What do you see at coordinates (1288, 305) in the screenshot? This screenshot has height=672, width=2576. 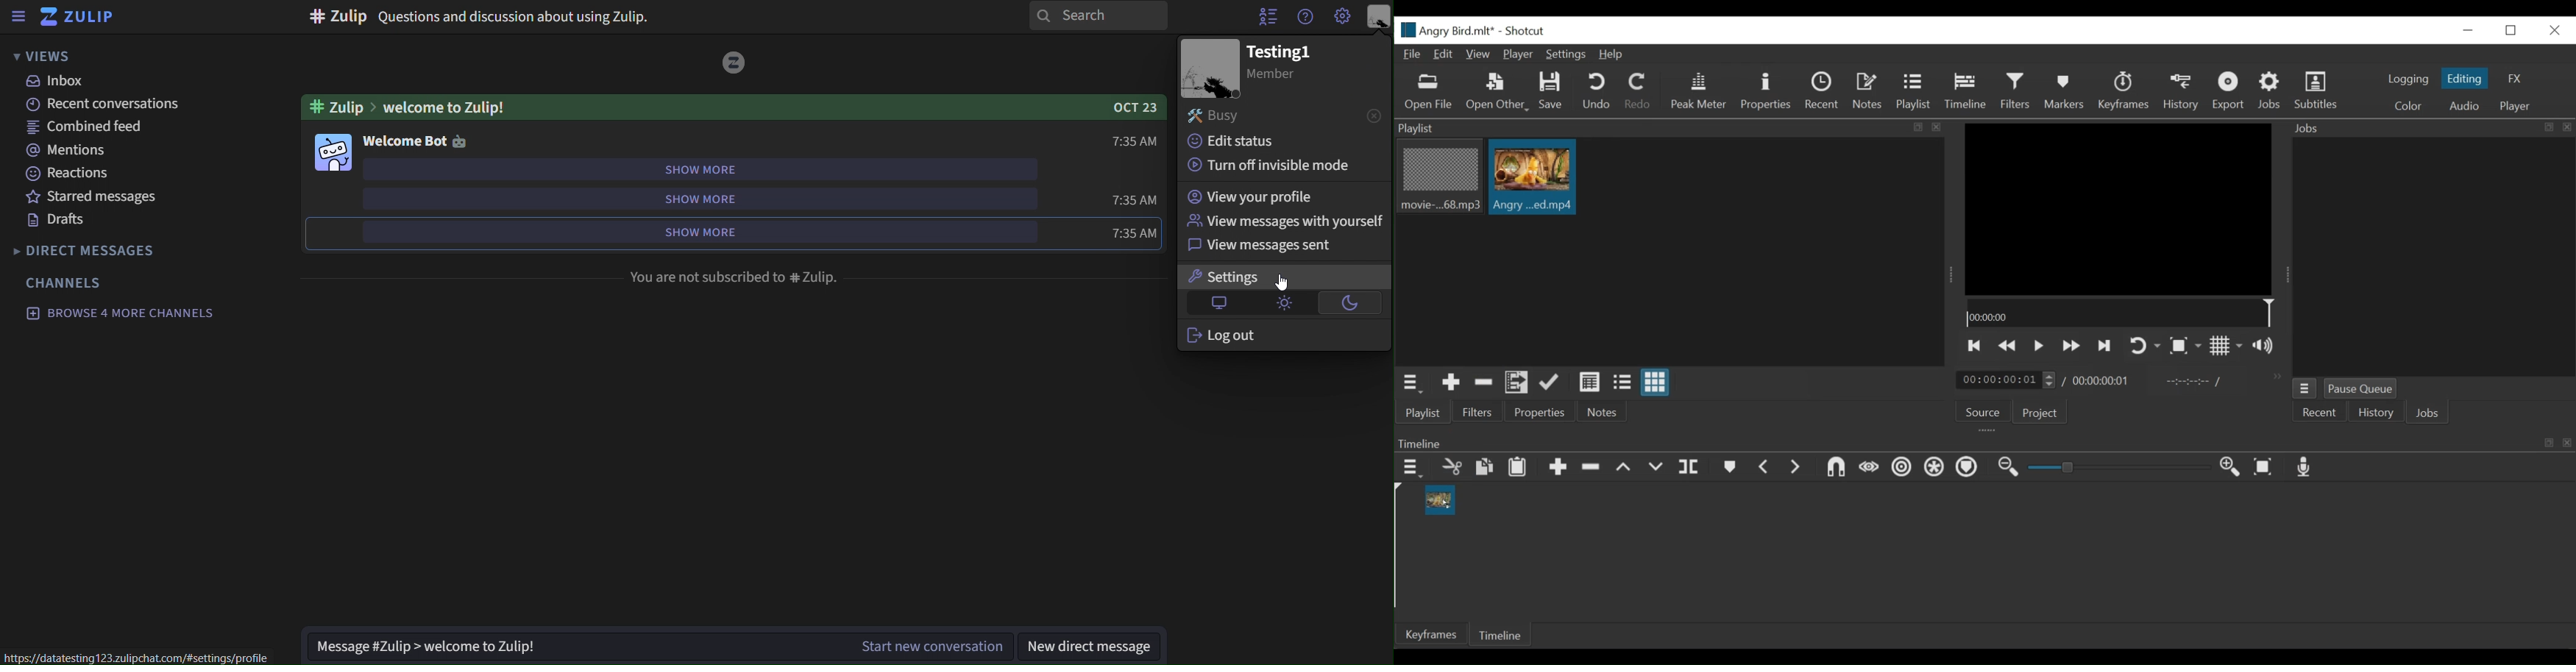 I see `light theme` at bounding box center [1288, 305].